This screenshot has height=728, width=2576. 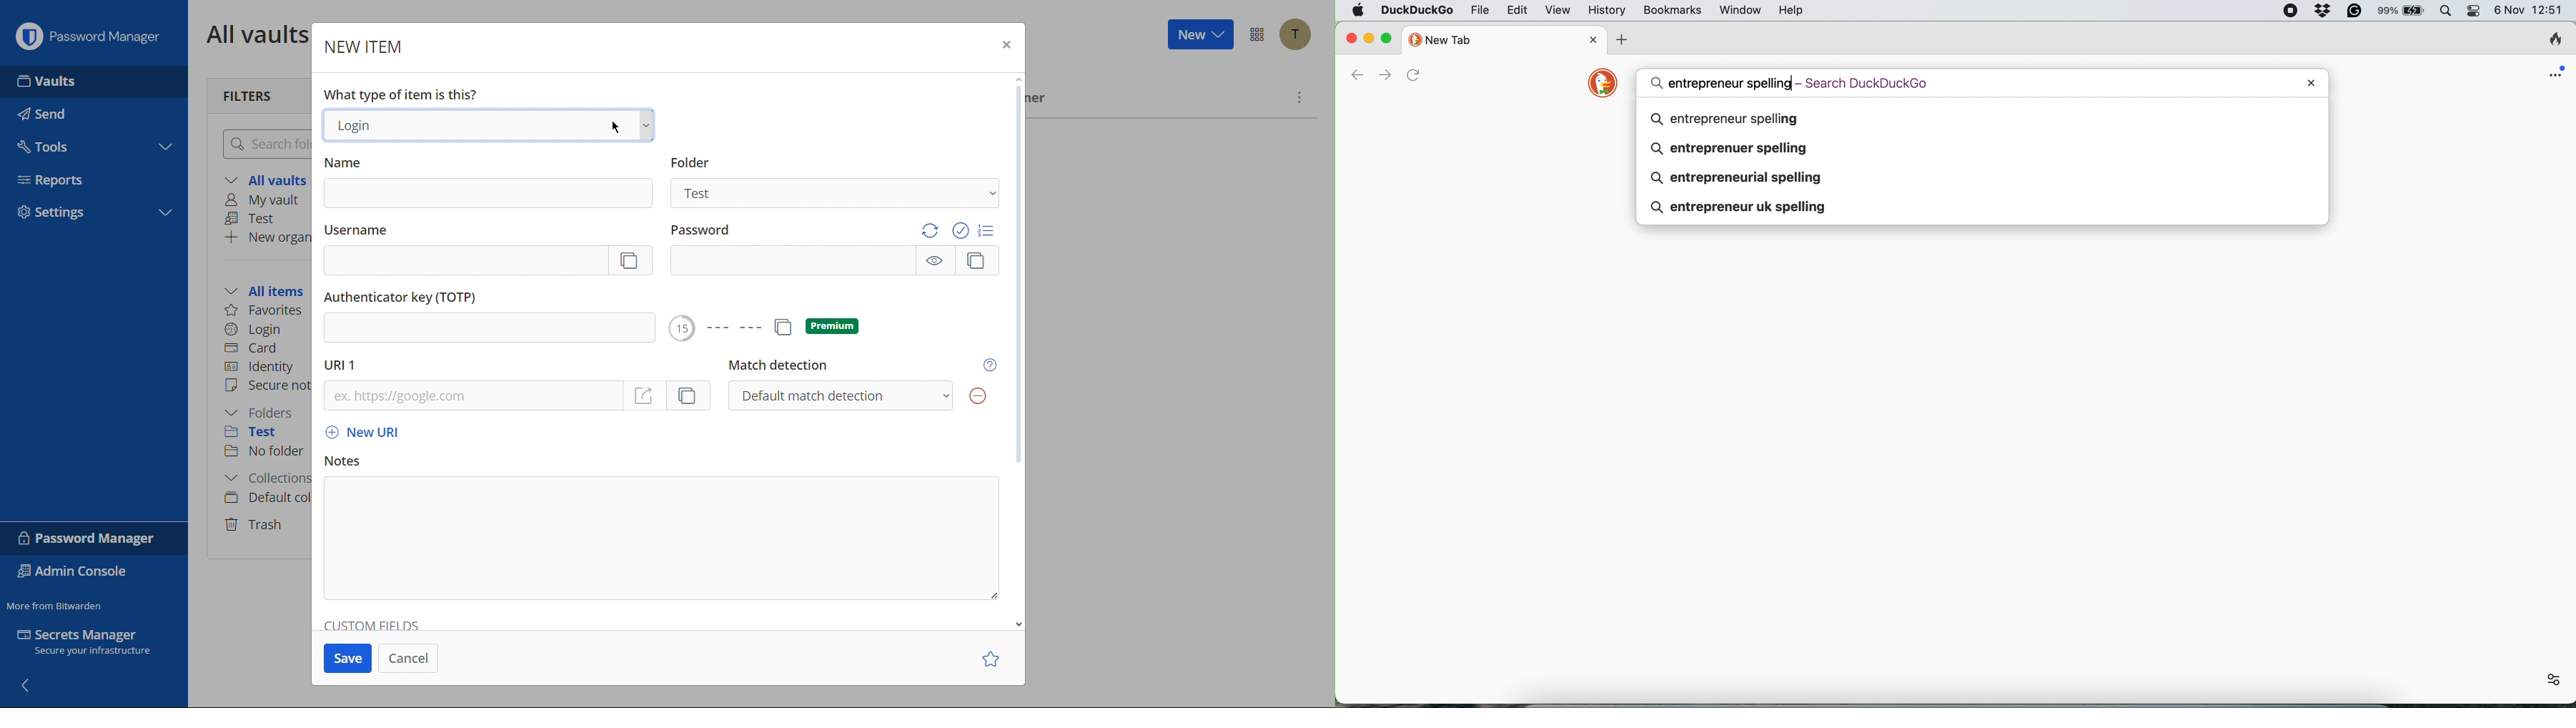 What do you see at coordinates (486, 263) in the screenshot?
I see `Username` at bounding box center [486, 263].